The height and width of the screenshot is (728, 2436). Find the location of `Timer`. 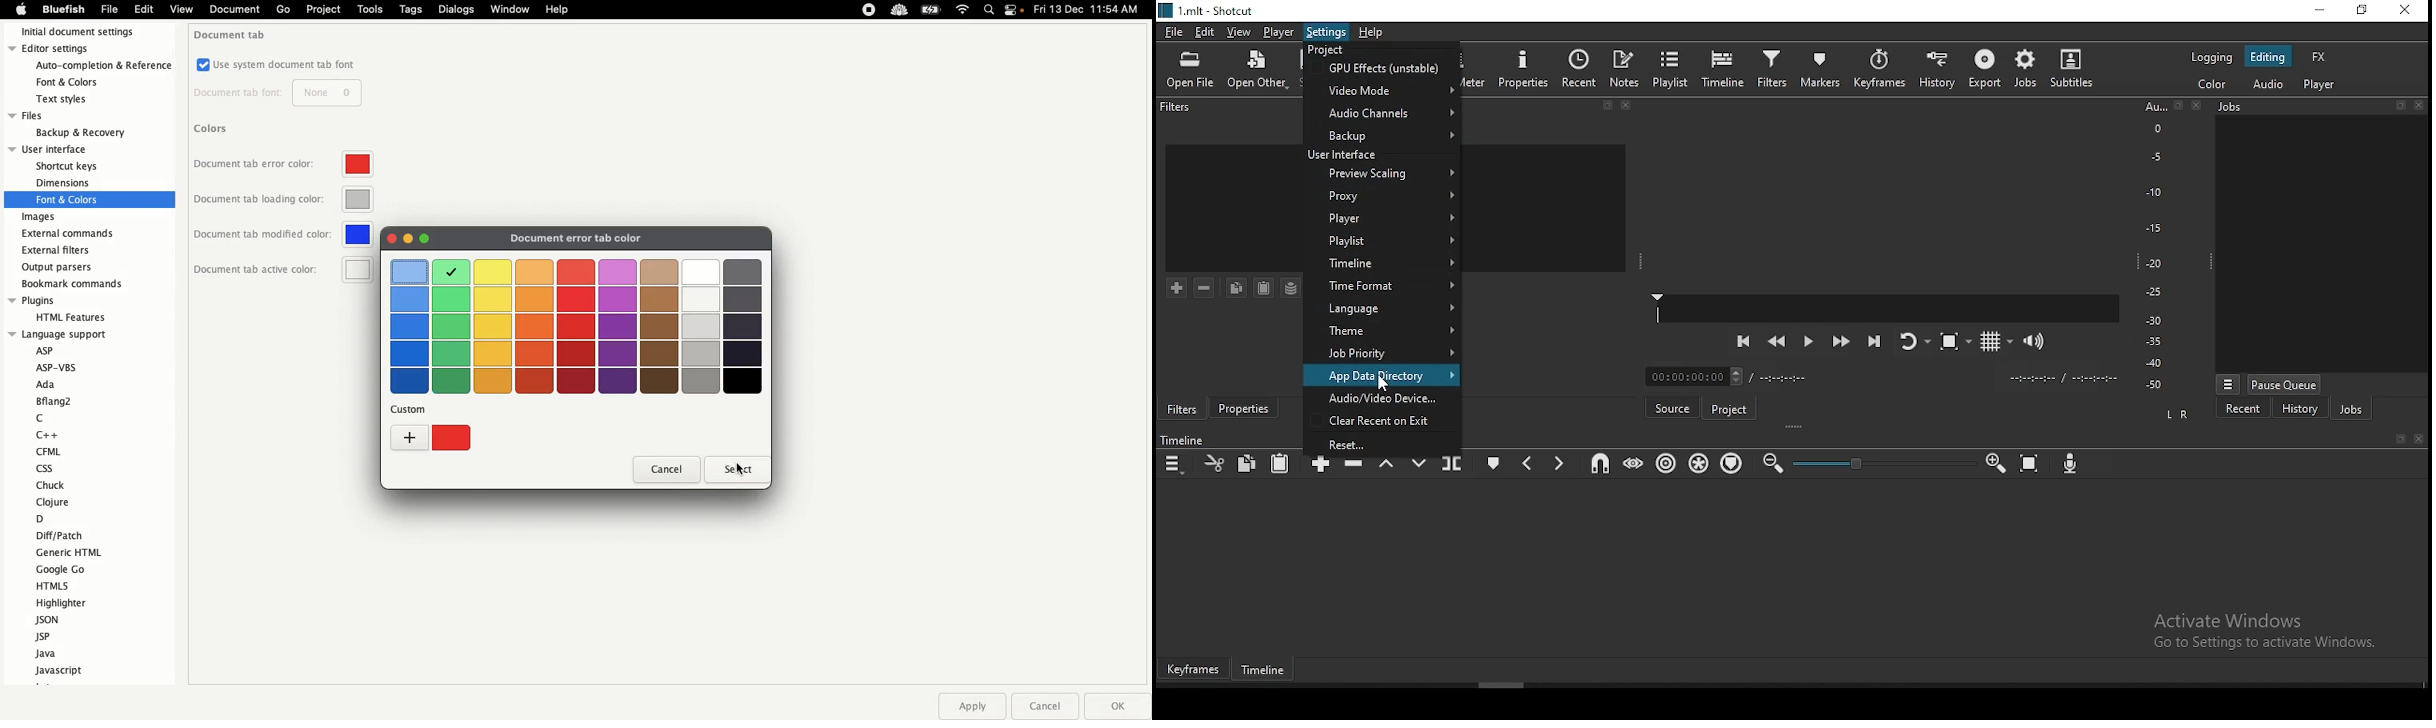

Timer is located at coordinates (1884, 376).